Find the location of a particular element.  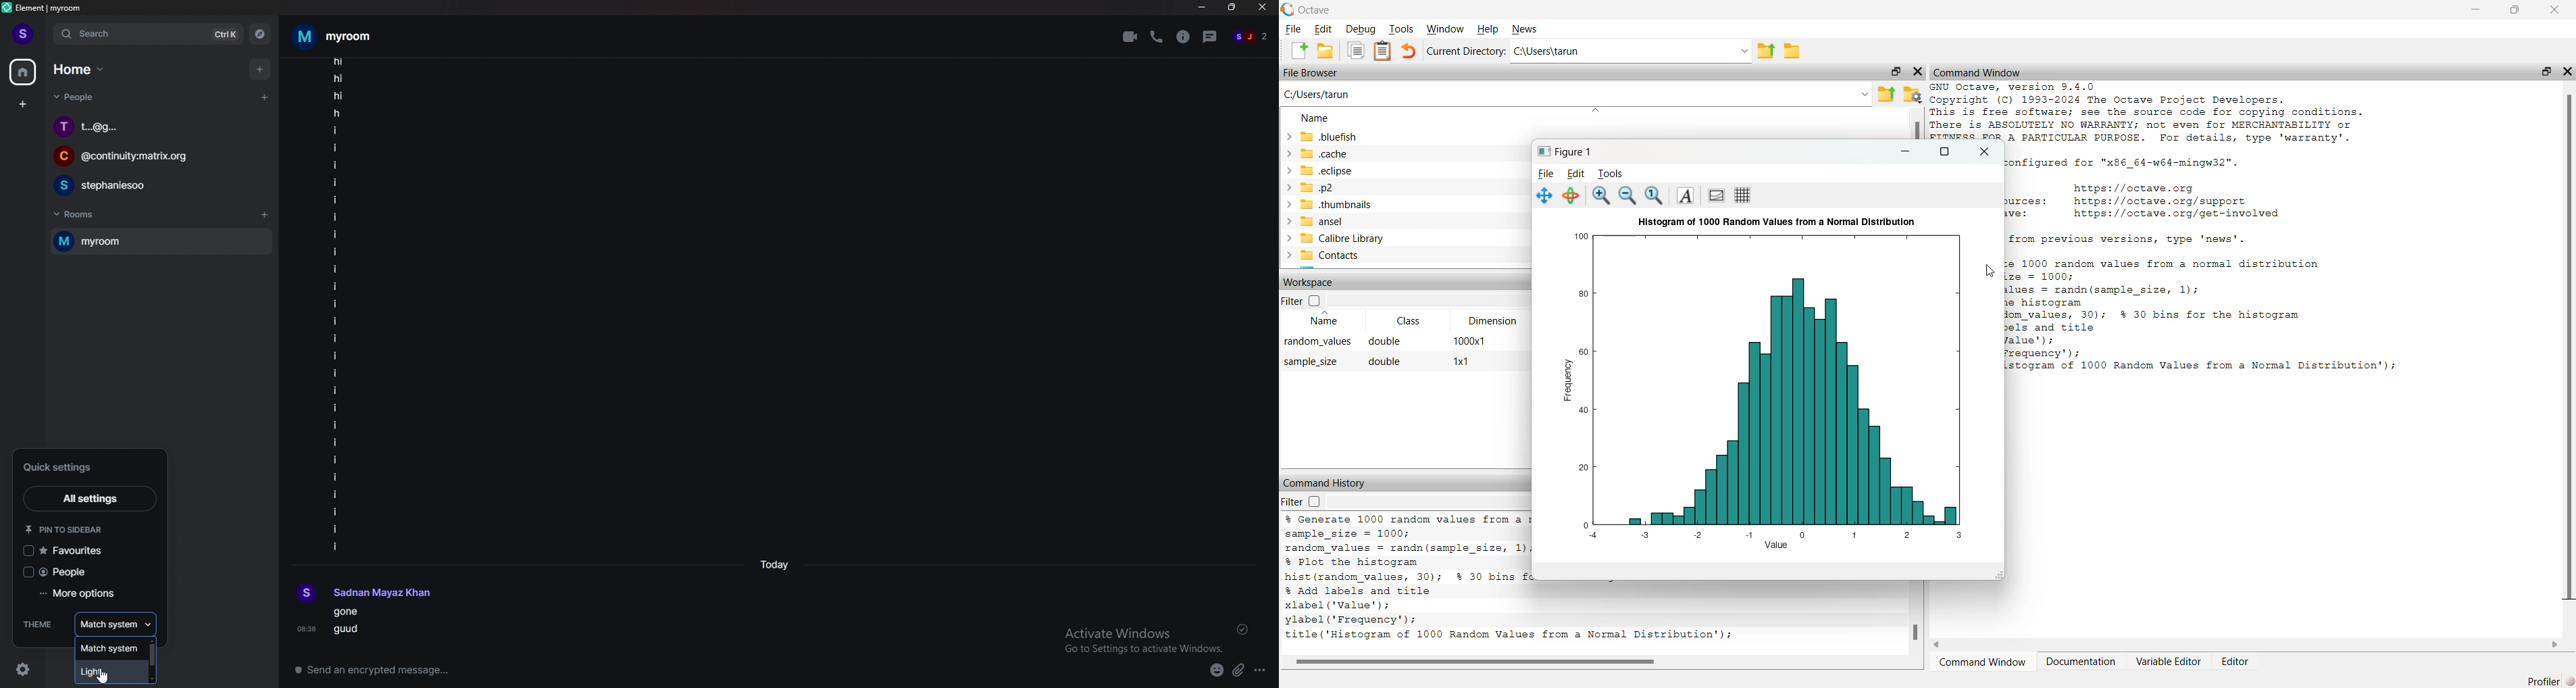

add room is located at coordinates (265, 215).